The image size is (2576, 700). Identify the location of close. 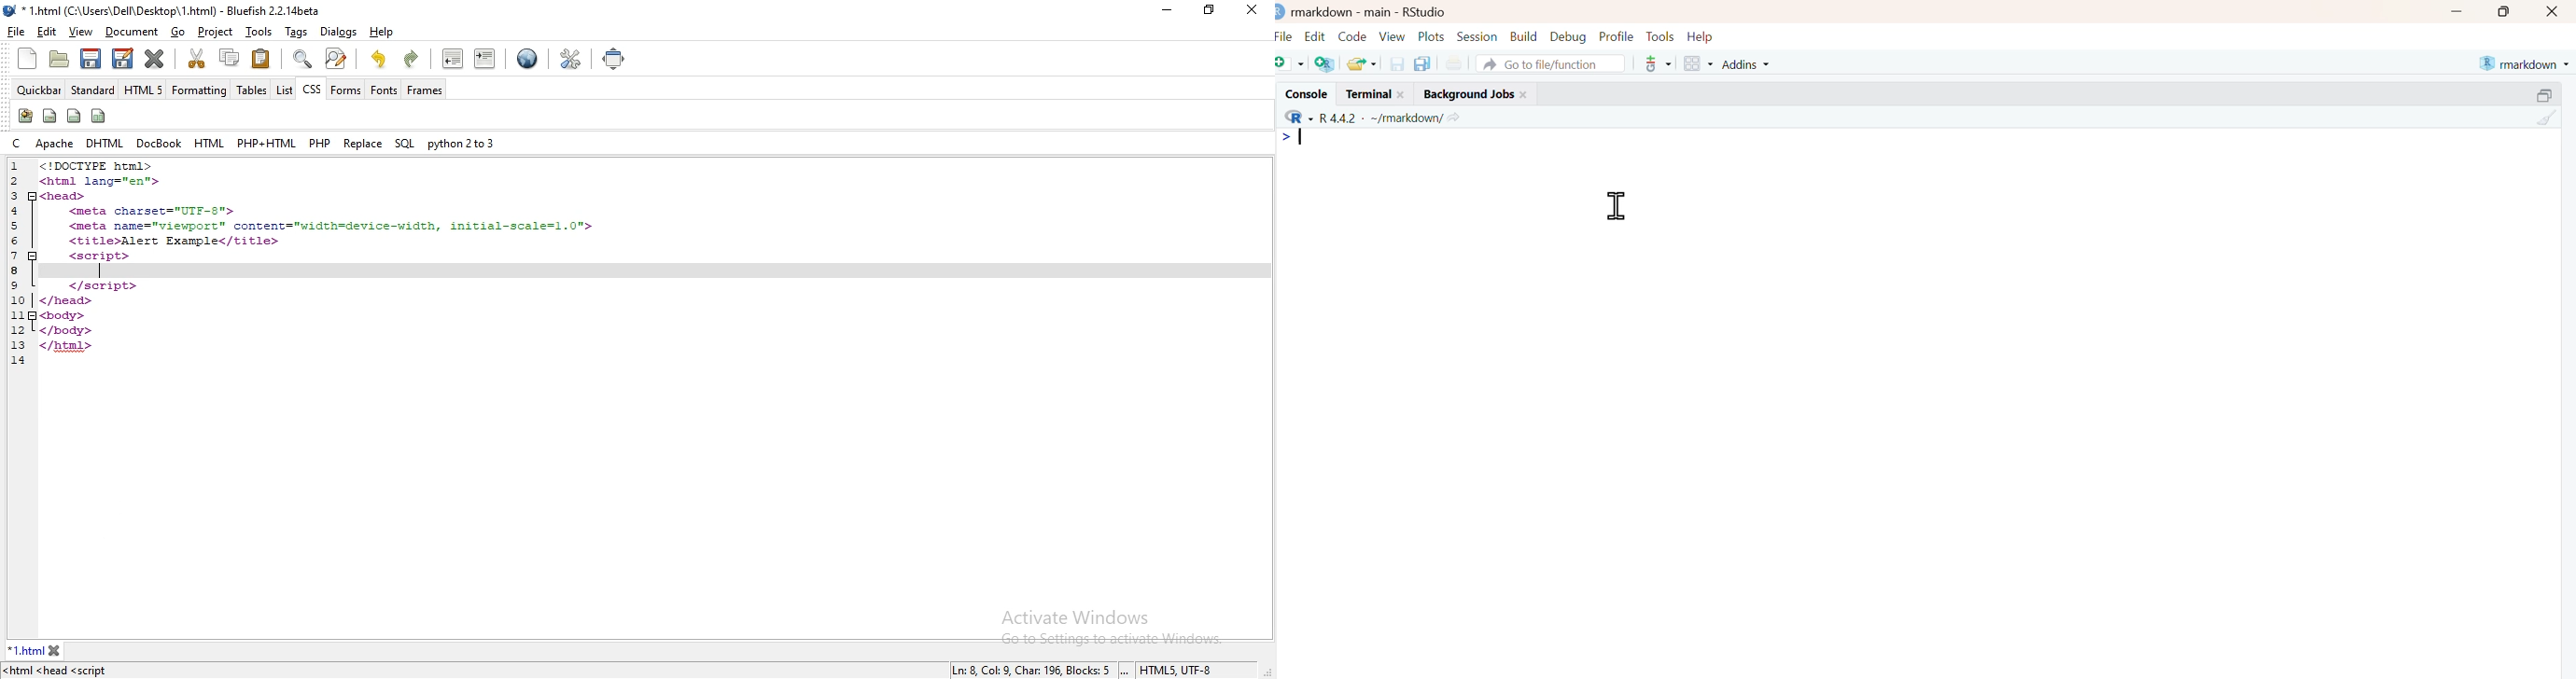
(1526, 93).